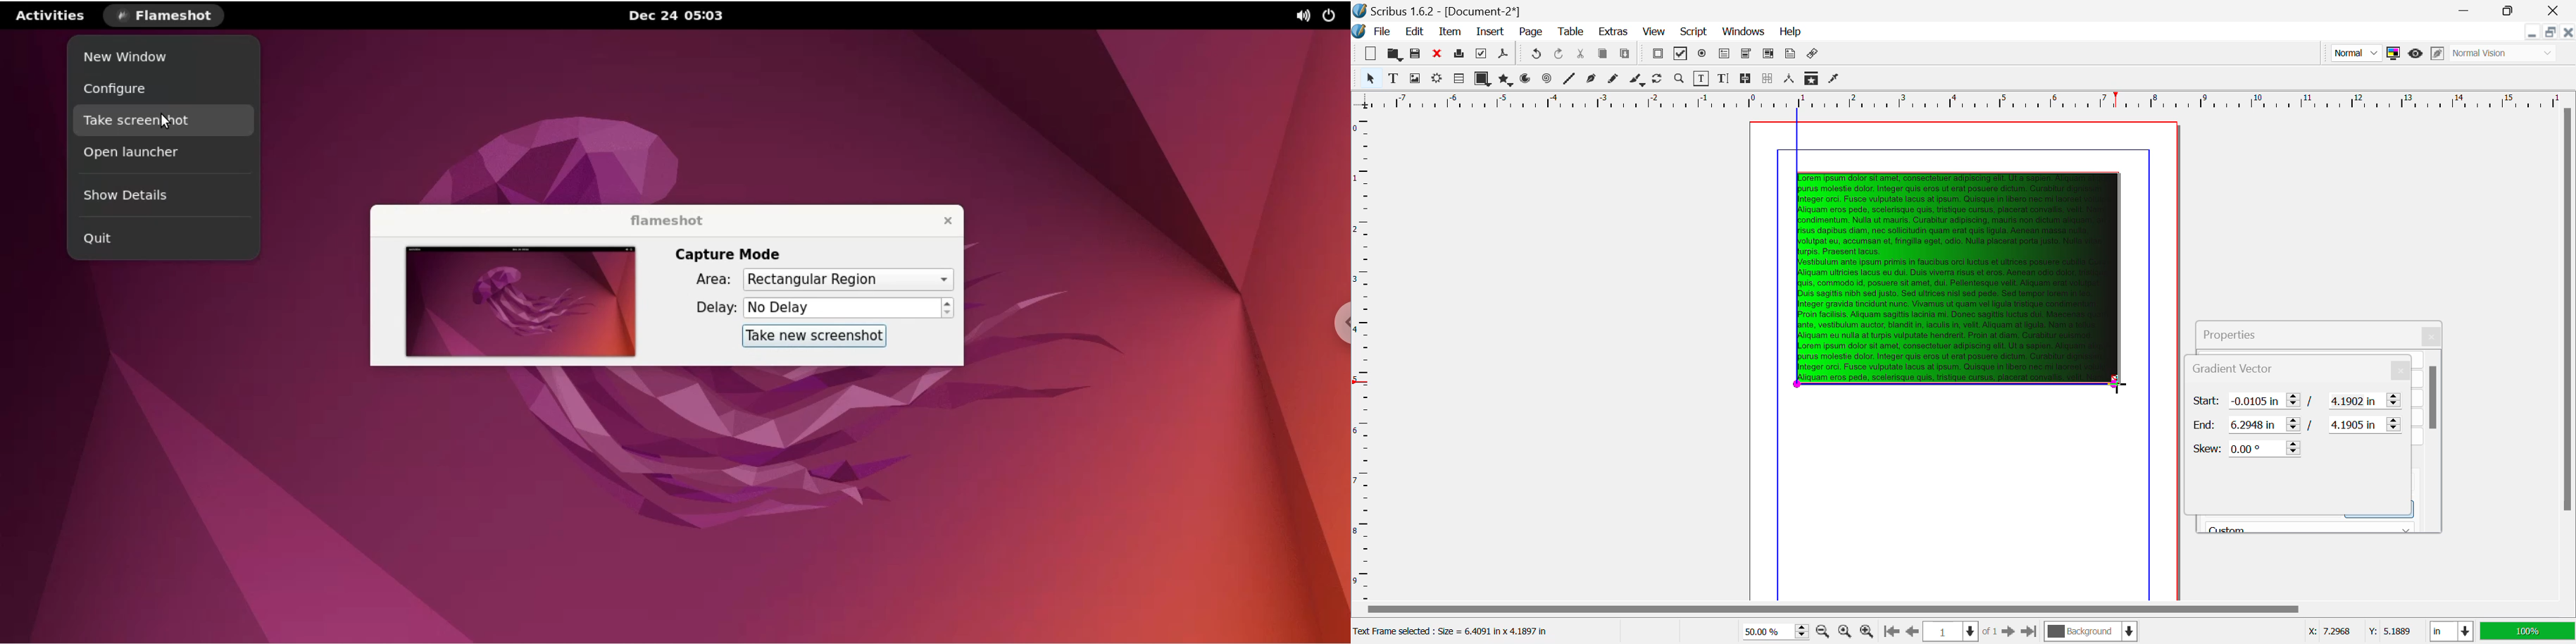  Describe the element at coordinates (1653, 32) in the screenshot. I see `View` at that location.